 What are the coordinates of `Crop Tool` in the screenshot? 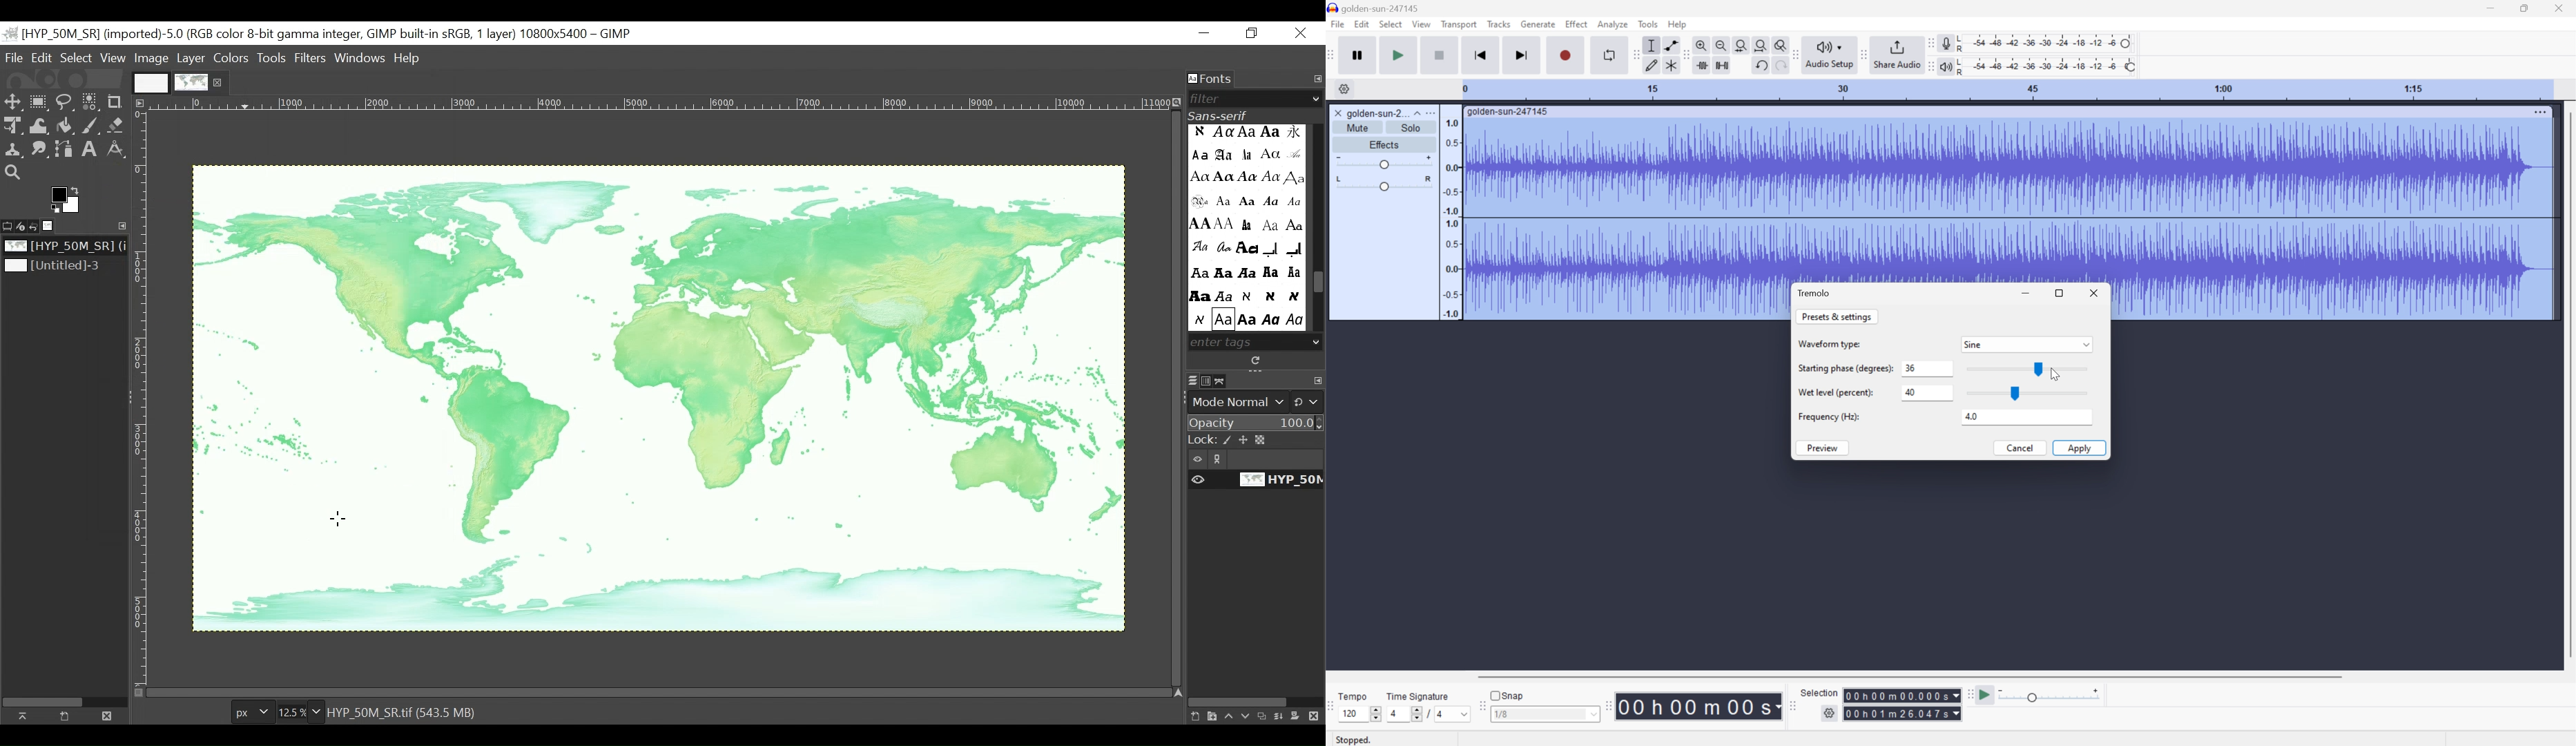 It's located at (117, 102).